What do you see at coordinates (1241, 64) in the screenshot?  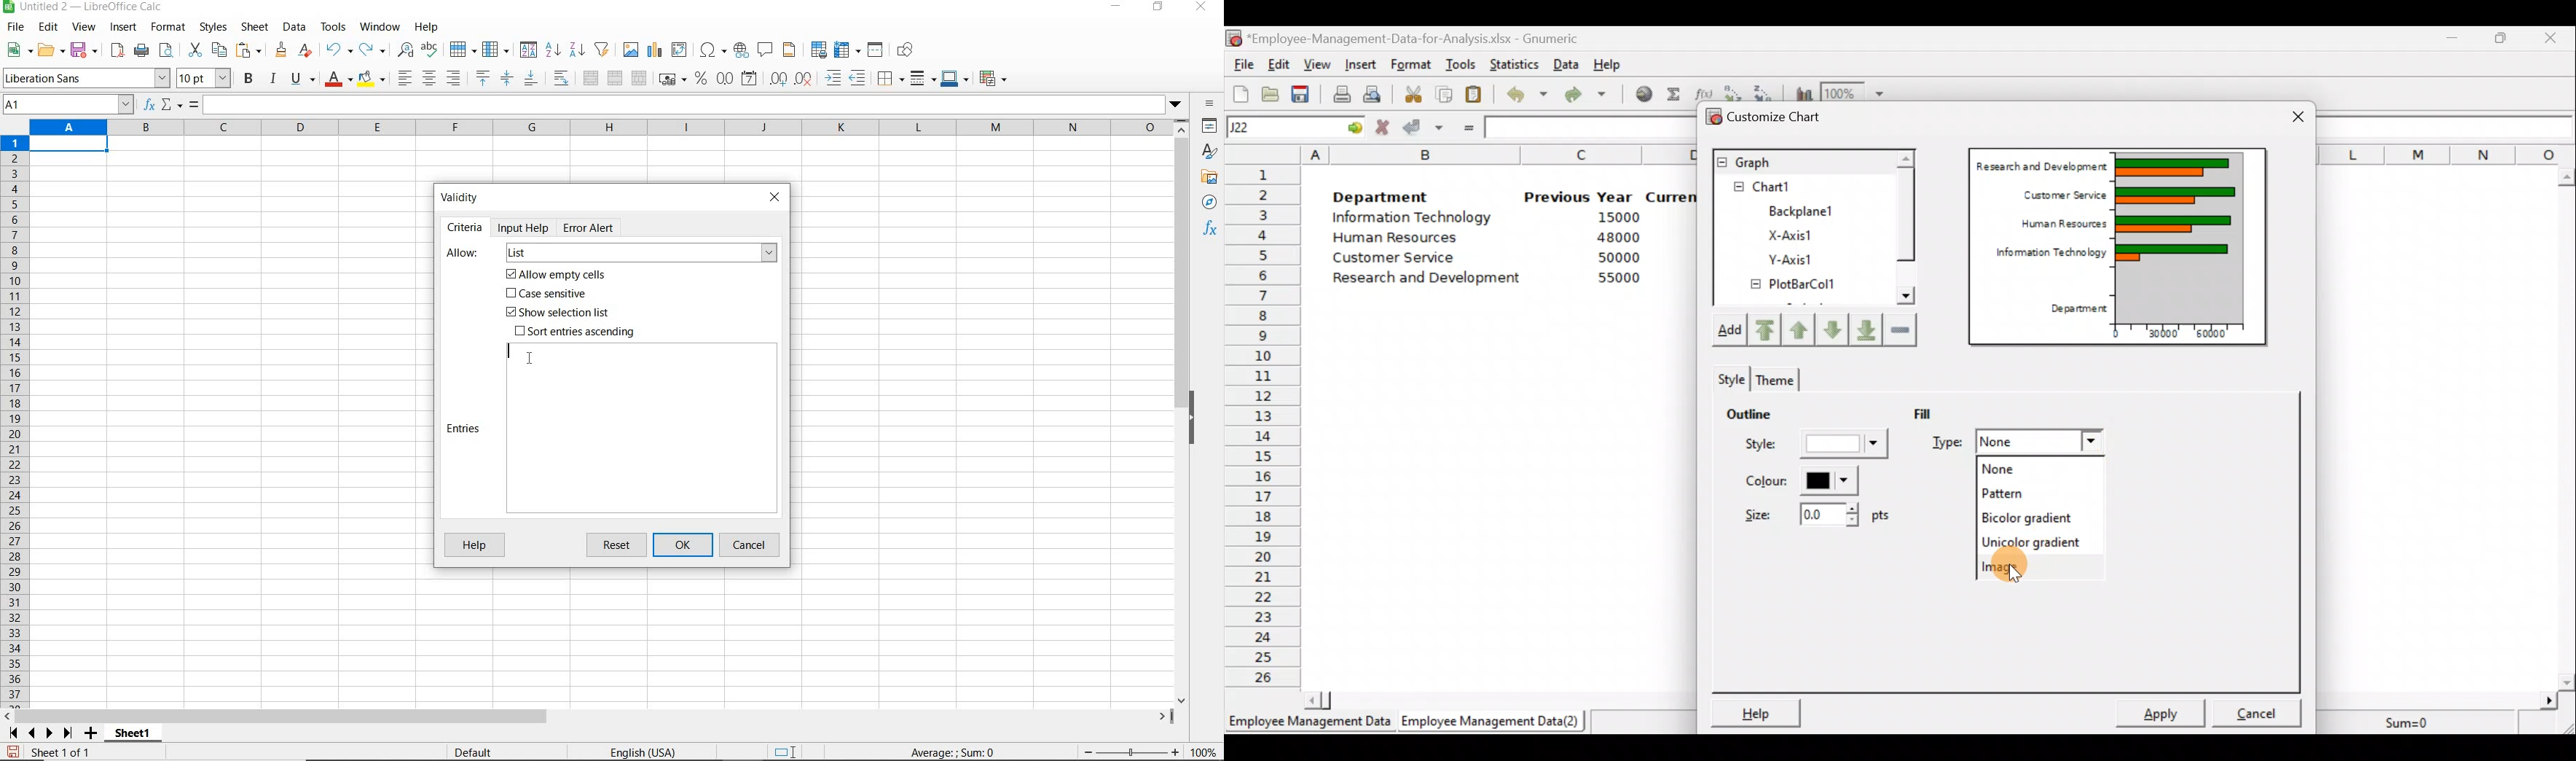 I see `File` at bounding box center [1241, 64].